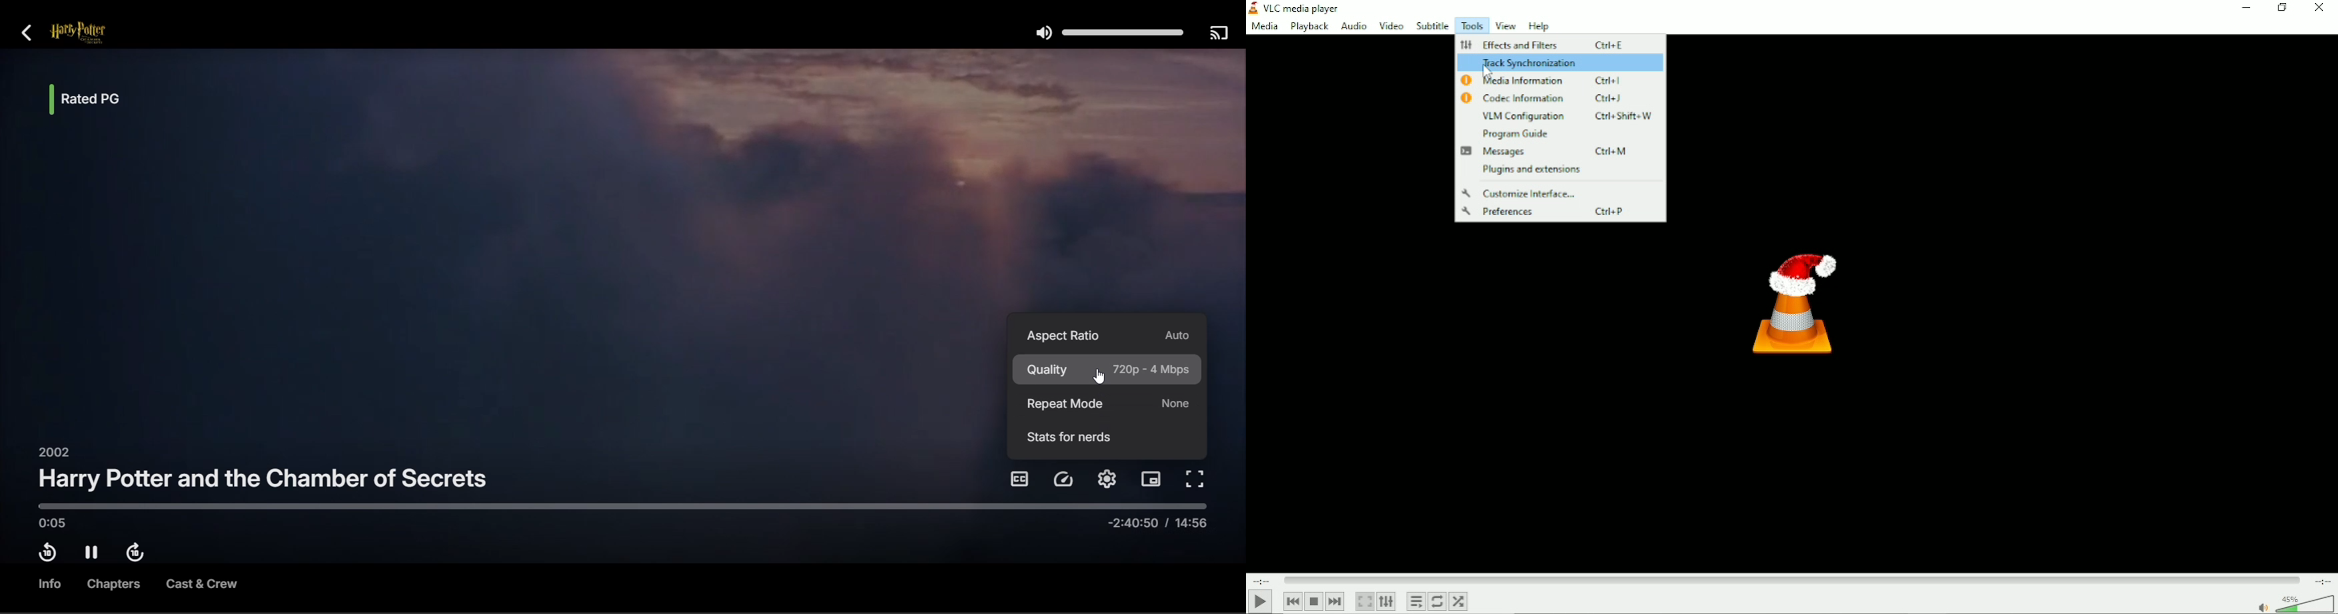 The width and height of the screenshot is (2352, 616). I want to click on Play duration, so click(1791, 578).